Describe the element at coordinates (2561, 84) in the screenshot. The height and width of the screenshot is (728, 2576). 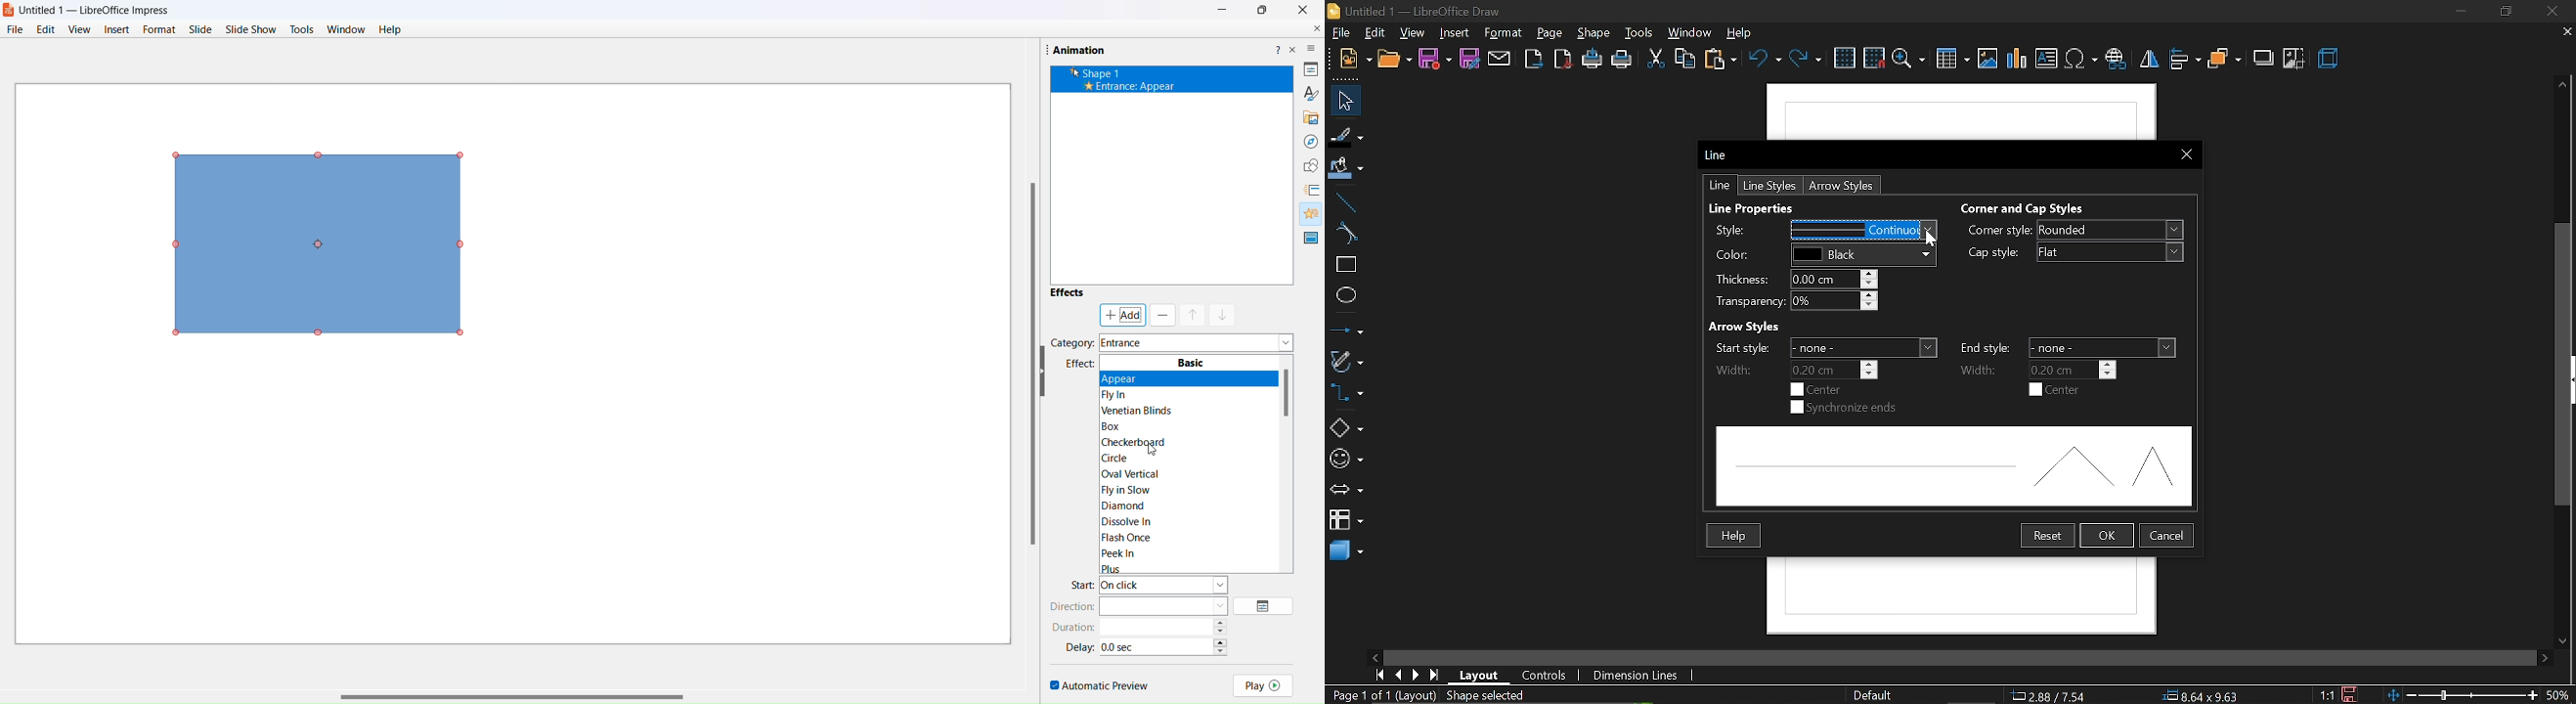
I see `move up` at that location.